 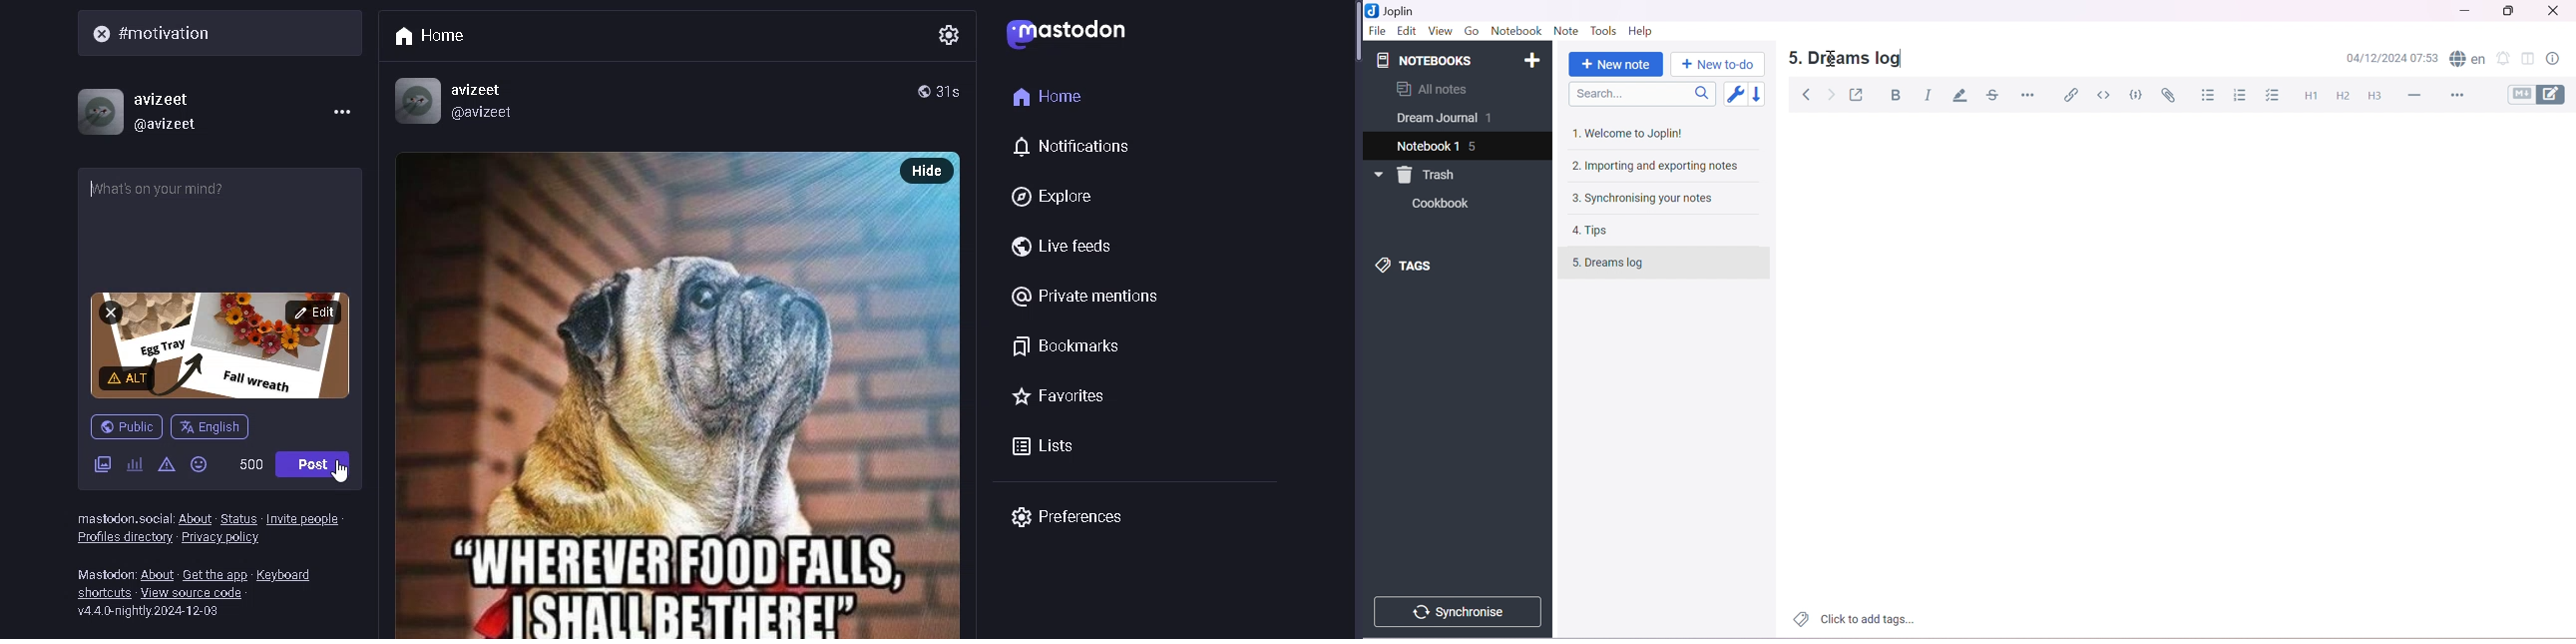 I want to click on public post, so click(x=127, y=426).